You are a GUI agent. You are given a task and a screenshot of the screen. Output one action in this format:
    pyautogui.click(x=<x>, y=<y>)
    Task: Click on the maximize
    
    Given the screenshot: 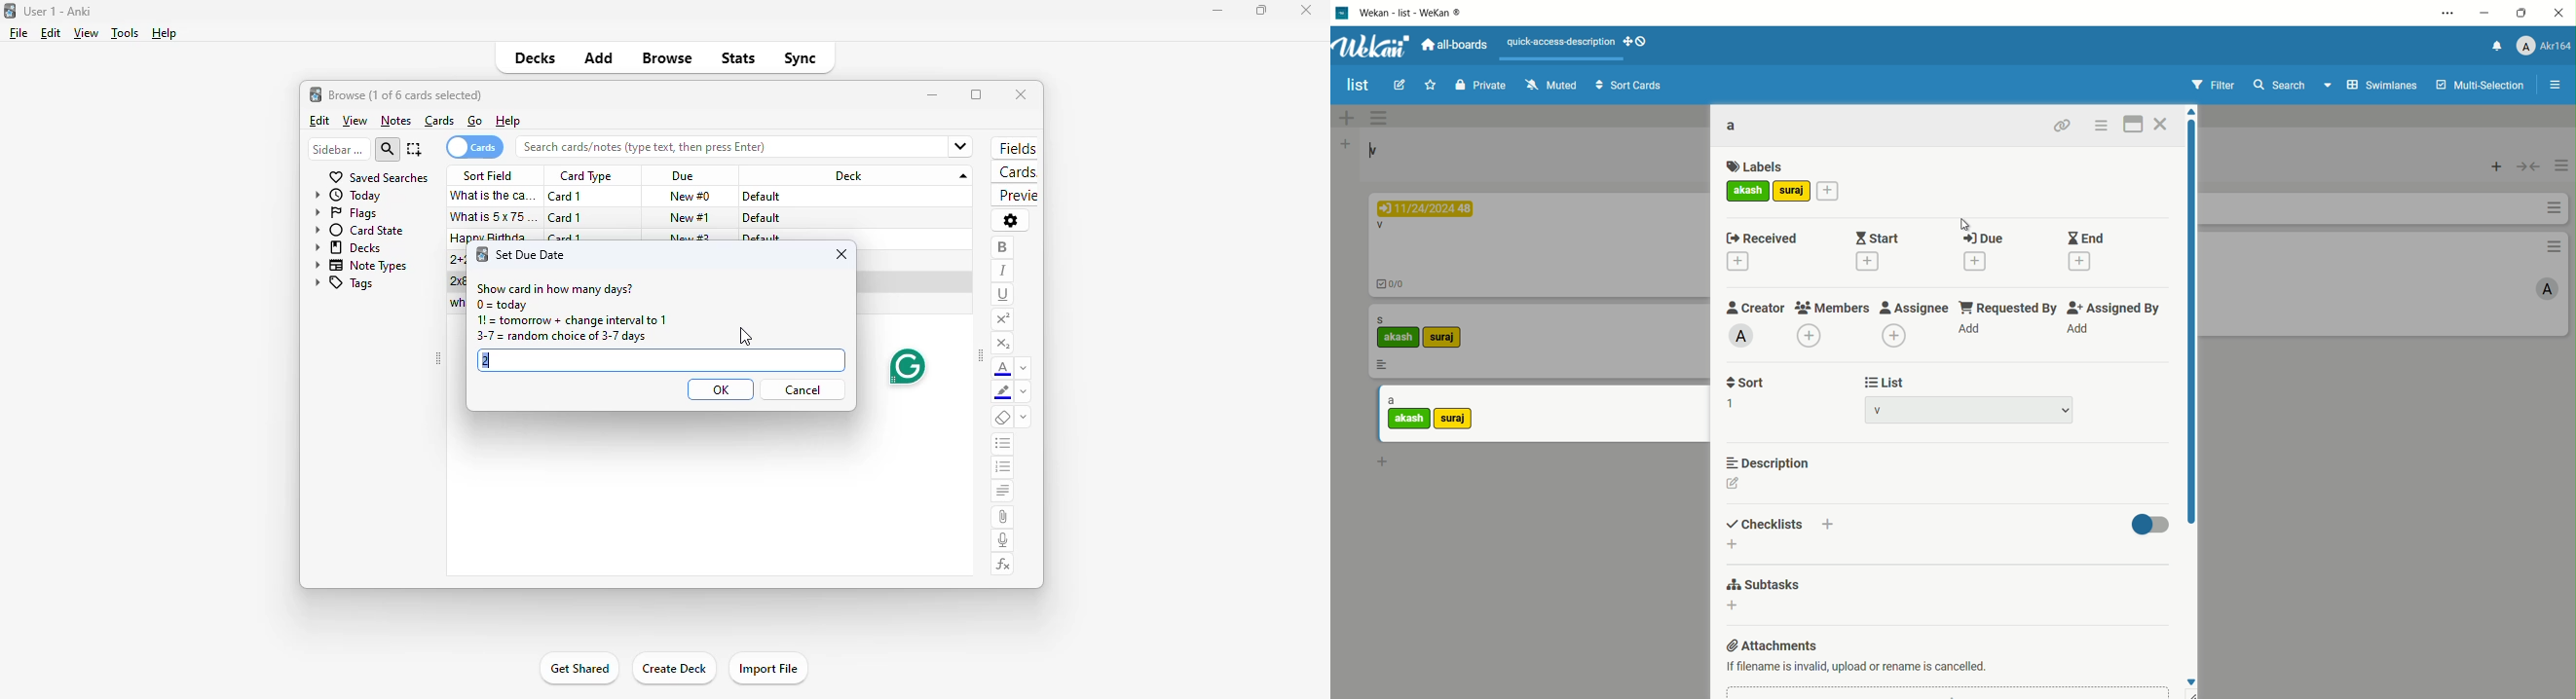 What is the action you would take?
    pyautogui.click(x=976, y=94)
    